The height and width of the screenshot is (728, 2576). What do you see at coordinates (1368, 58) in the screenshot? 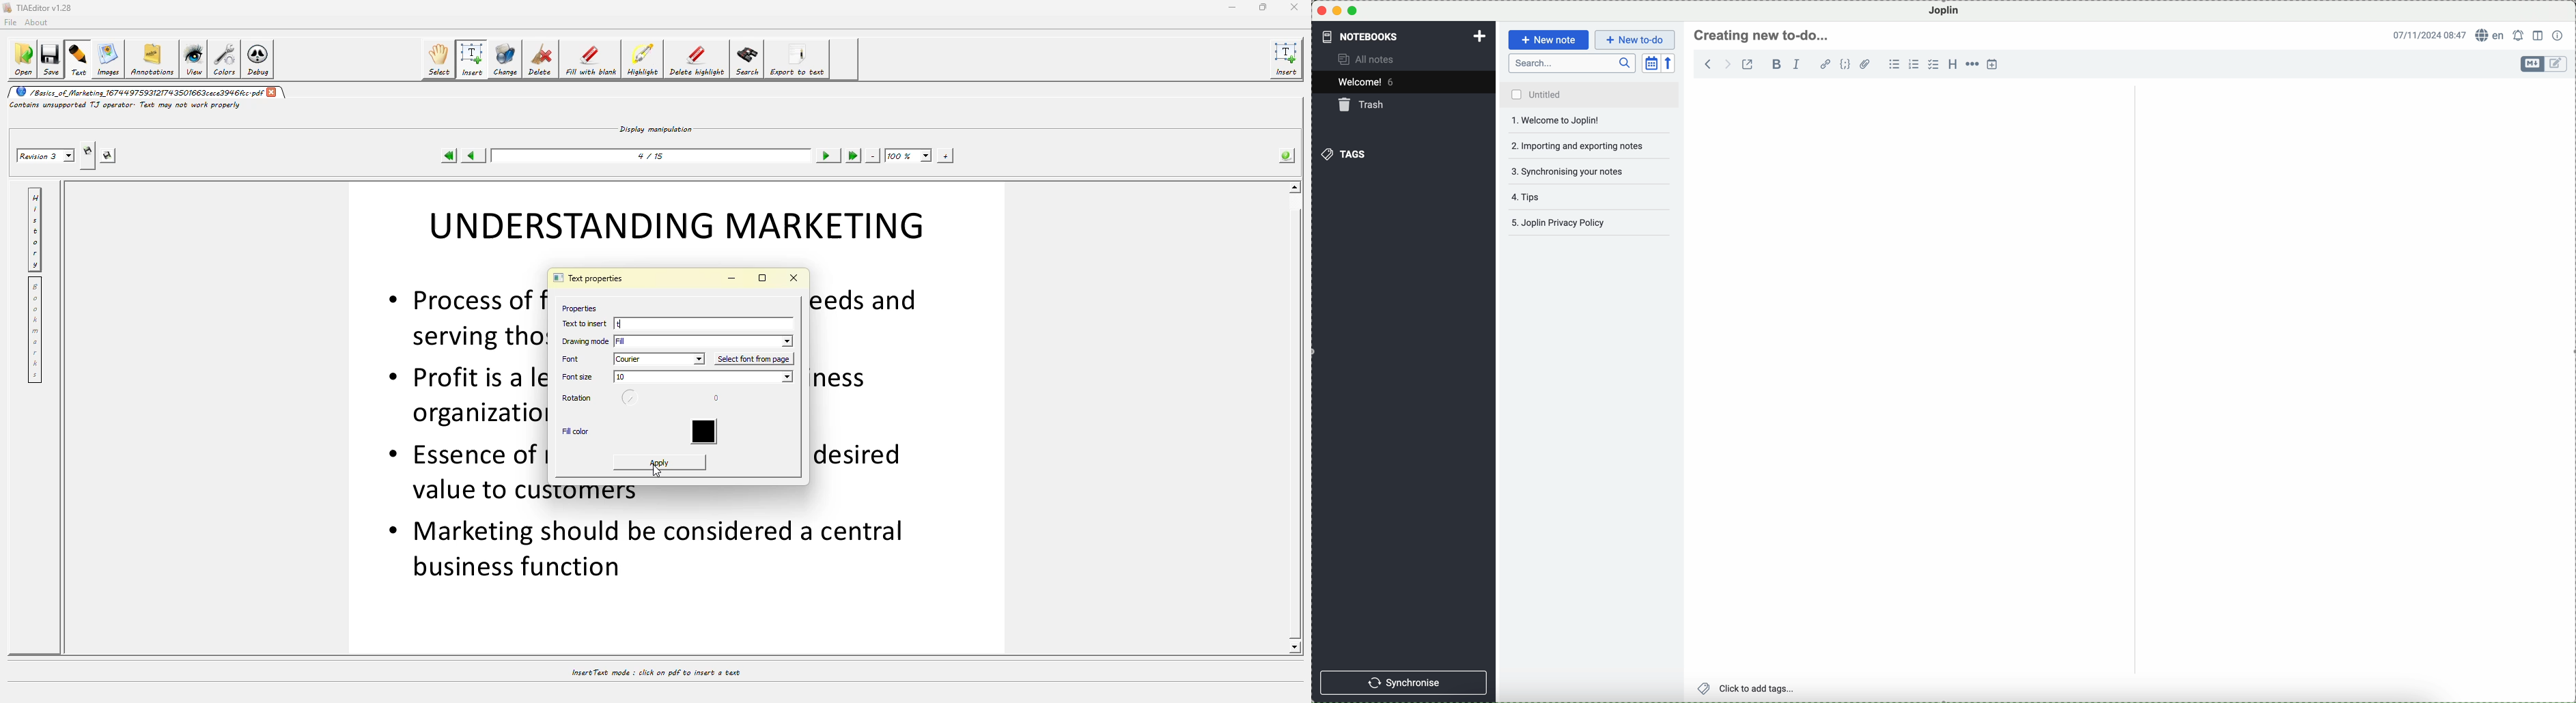
I see `all notes` at bounding box center [1368, 58].